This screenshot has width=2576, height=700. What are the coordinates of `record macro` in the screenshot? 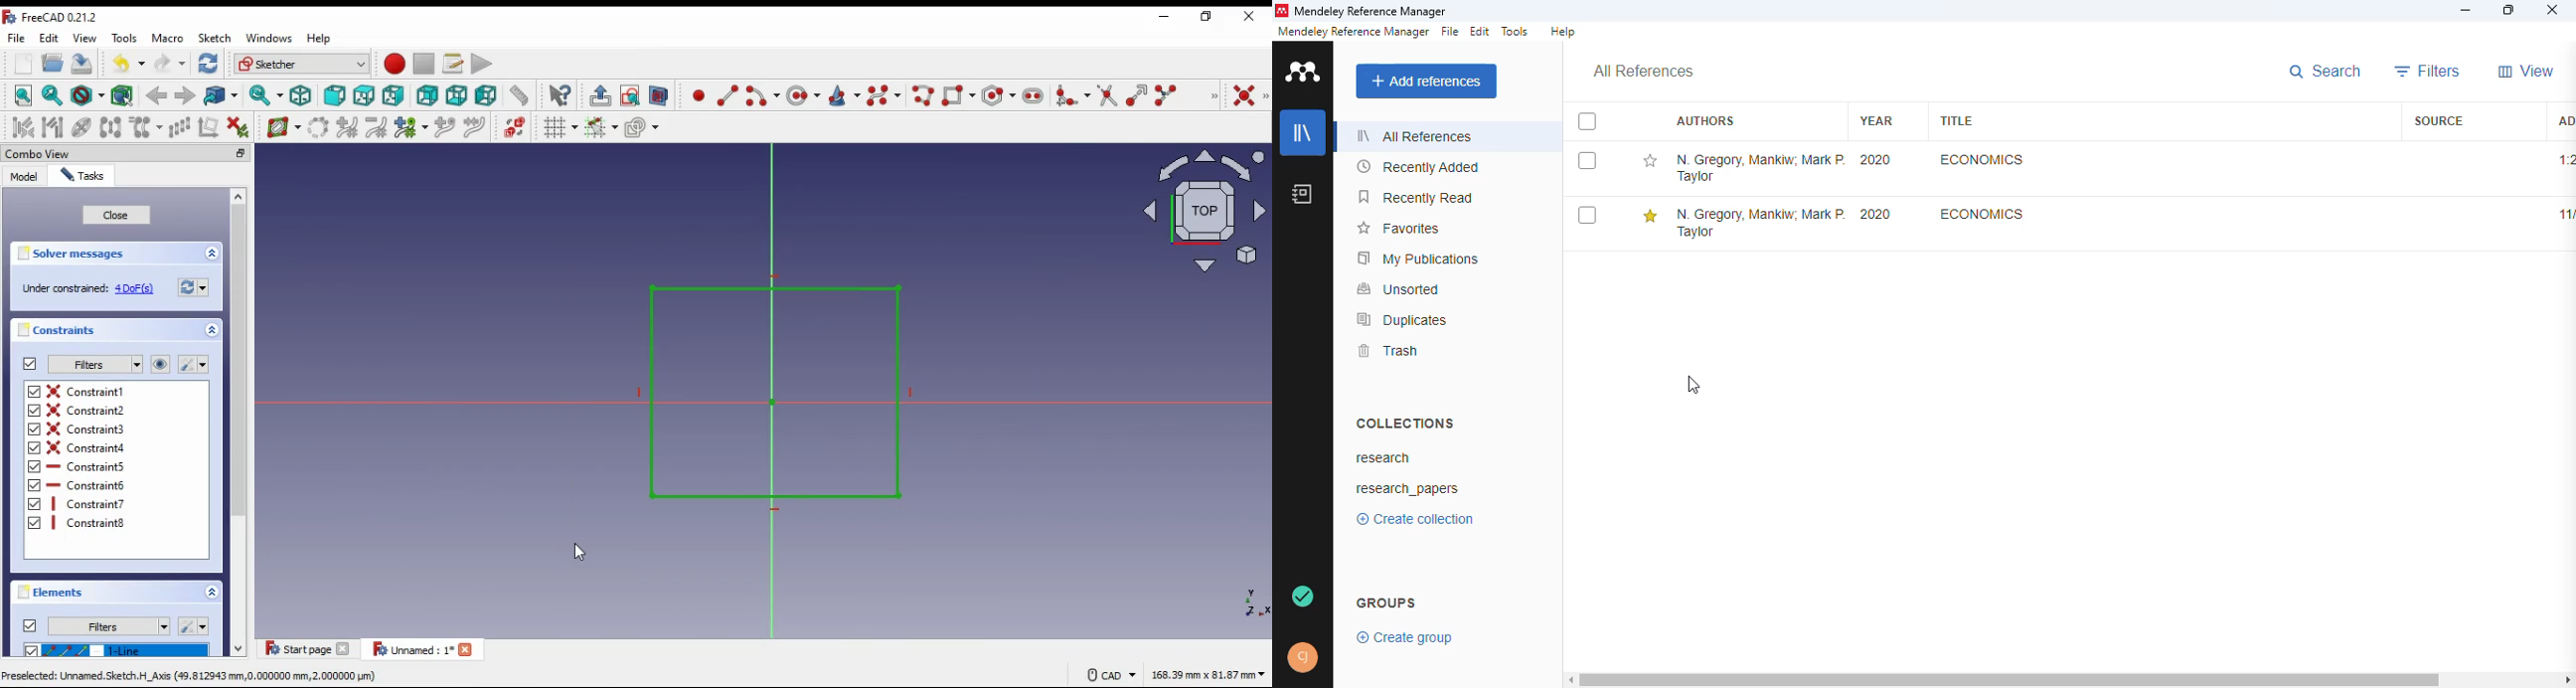 It's located at (394, 64).